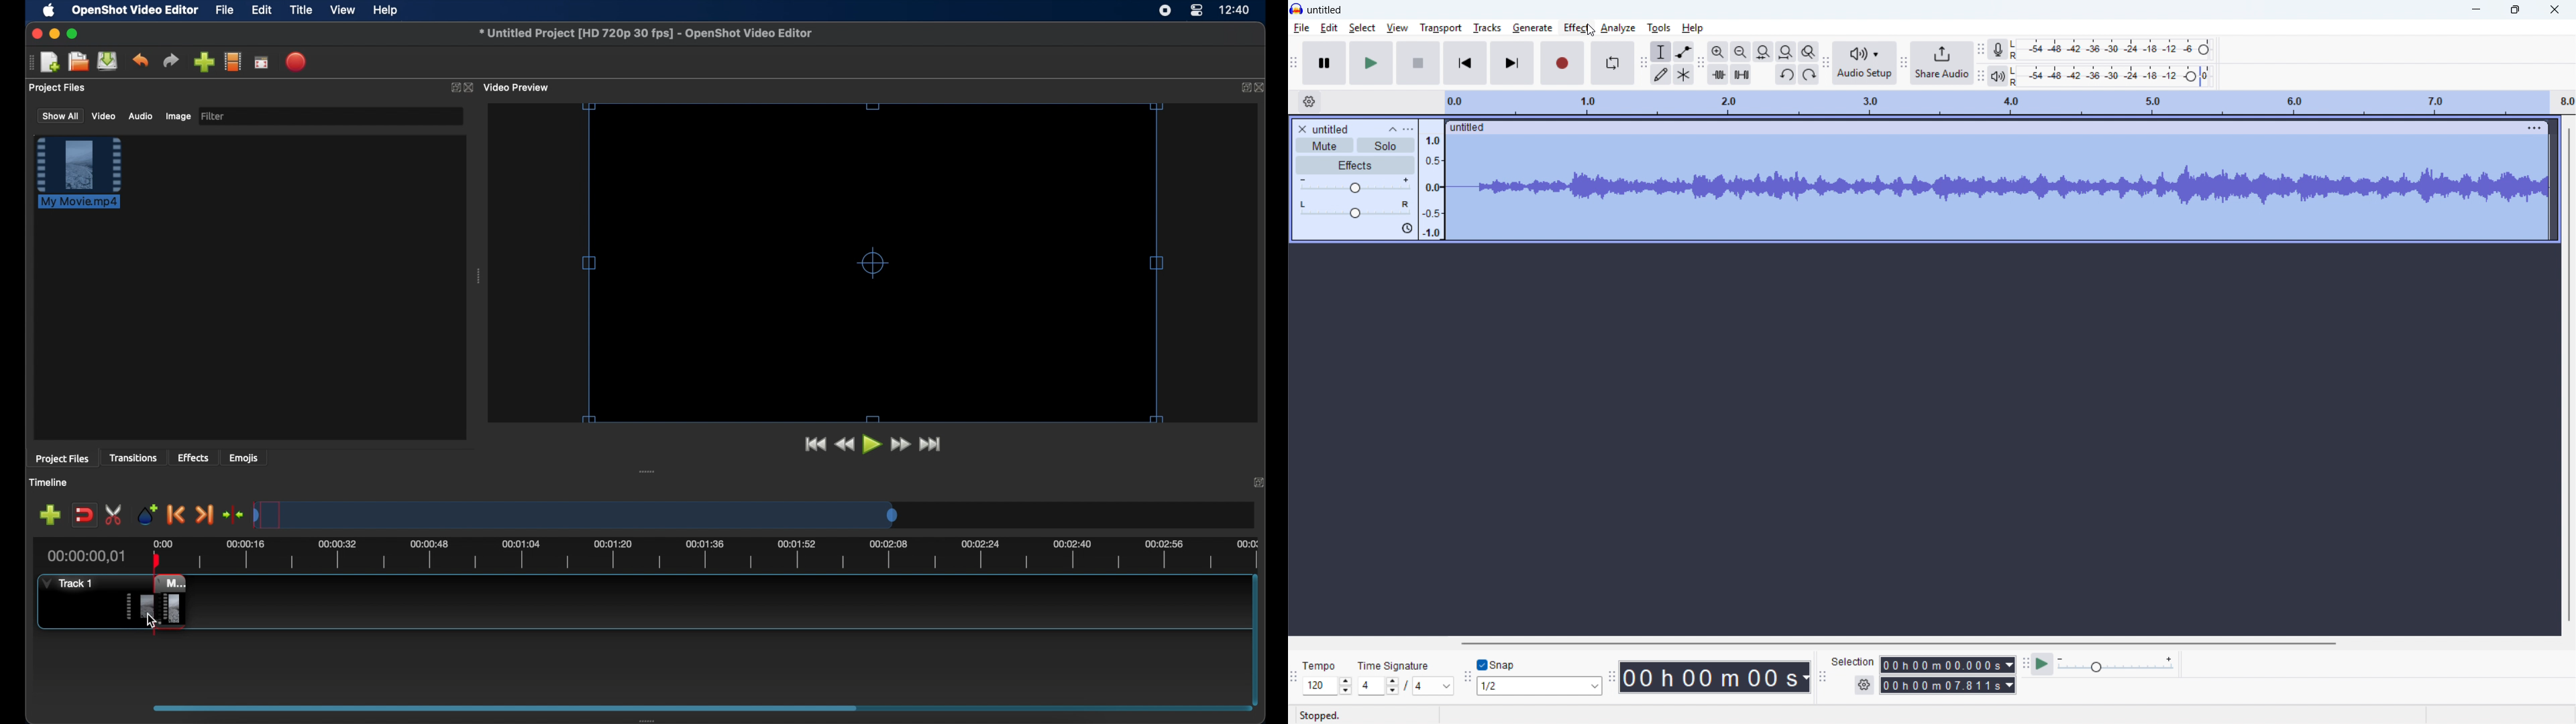 The image size is (2576, 728). What do you see at coordinates (193, 457) in the screenshot?
I see `effects` at bounding box center [193, 457].